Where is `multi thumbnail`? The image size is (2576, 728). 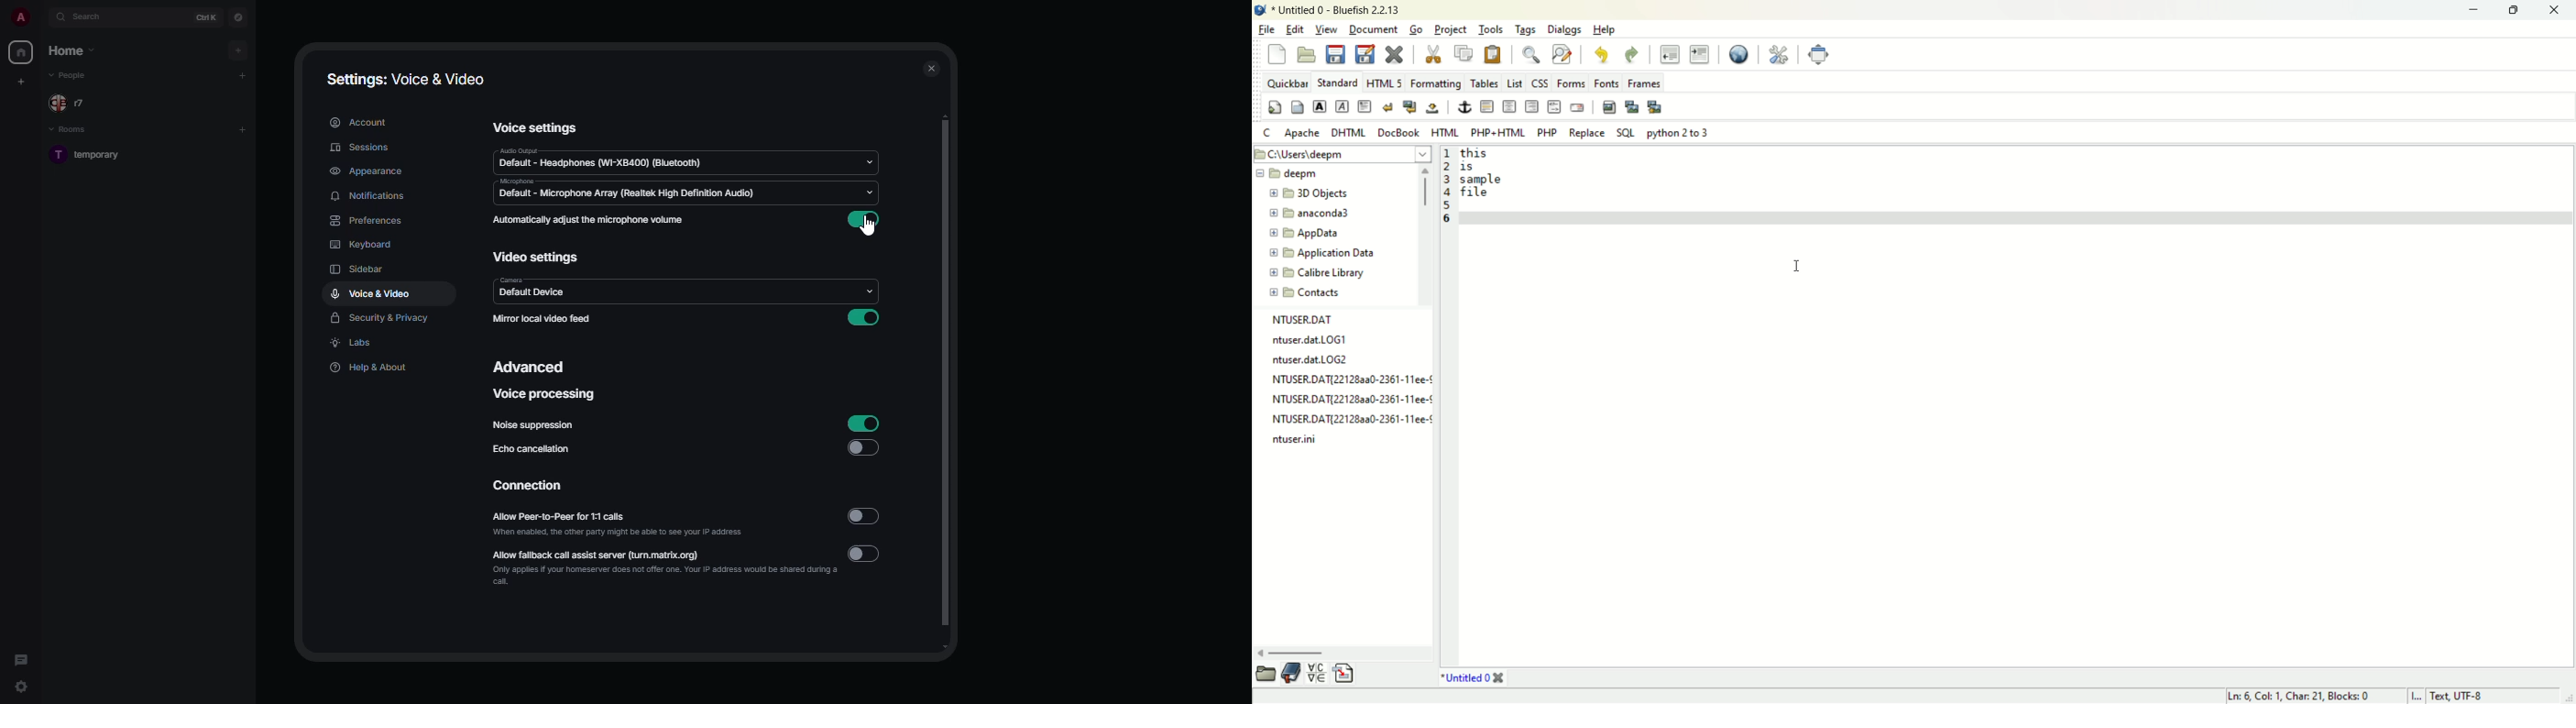
multi thumbnail is located at coordinates (1655, 107).